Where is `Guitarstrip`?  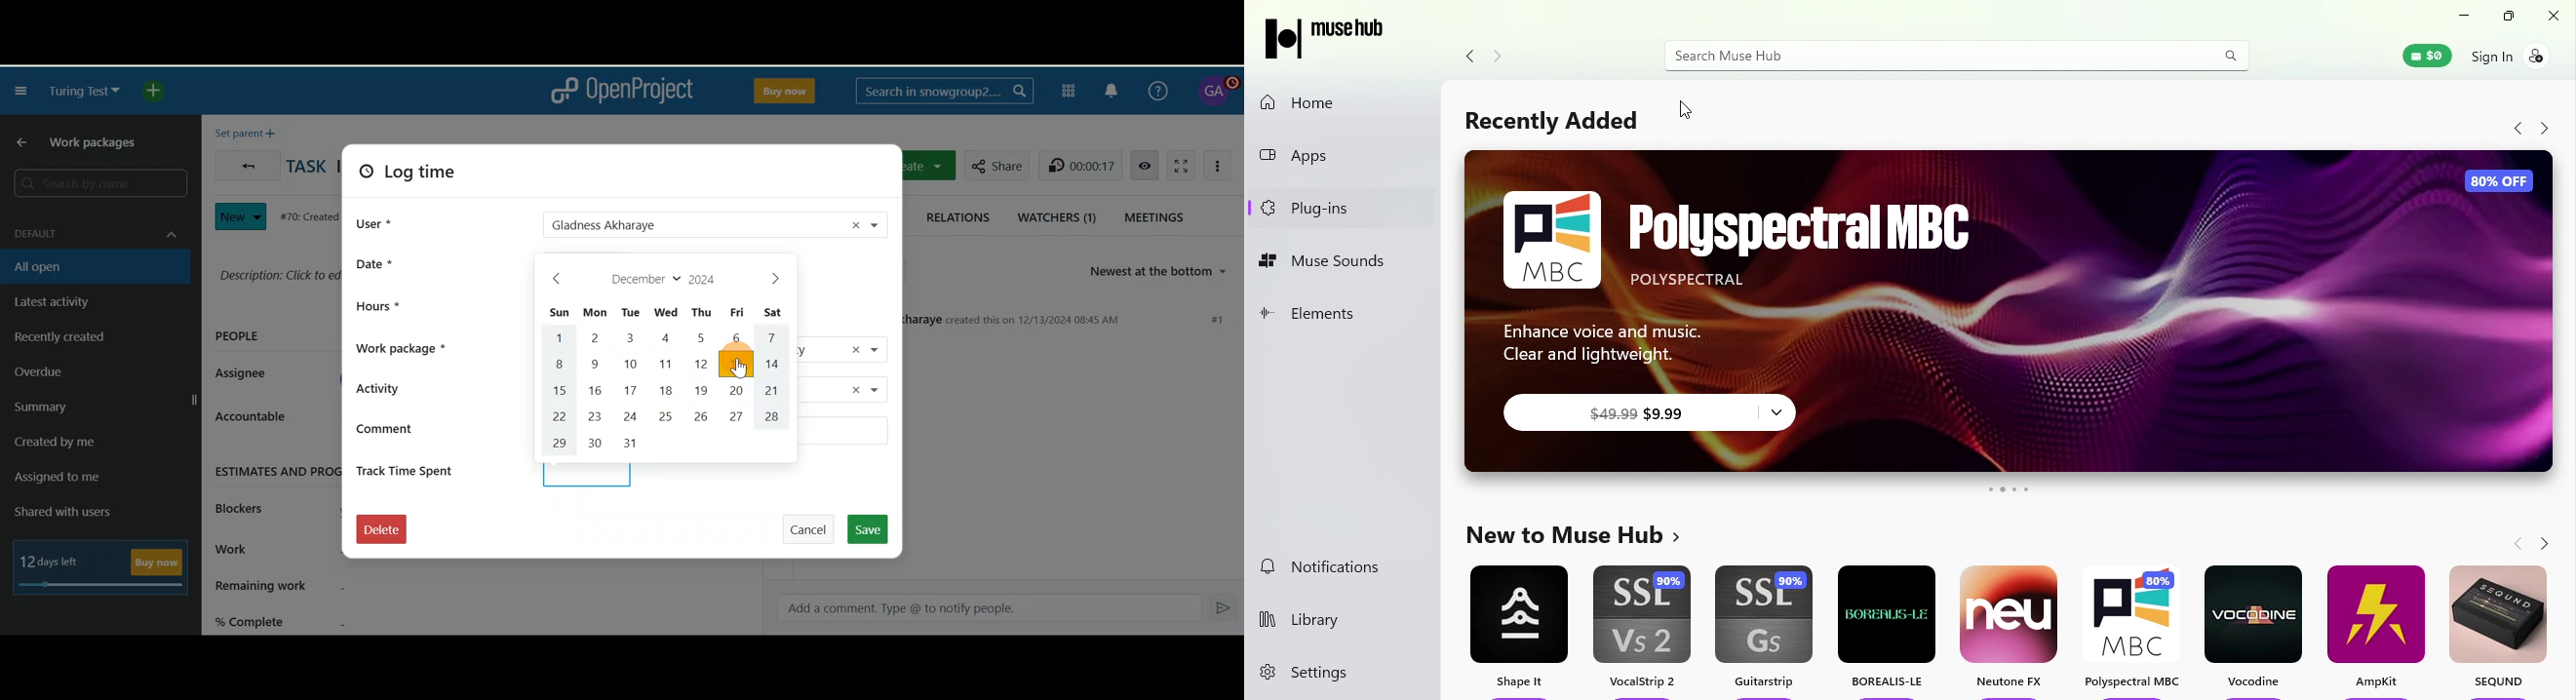
Guitarstrip is located at coordinates (1769, 633).